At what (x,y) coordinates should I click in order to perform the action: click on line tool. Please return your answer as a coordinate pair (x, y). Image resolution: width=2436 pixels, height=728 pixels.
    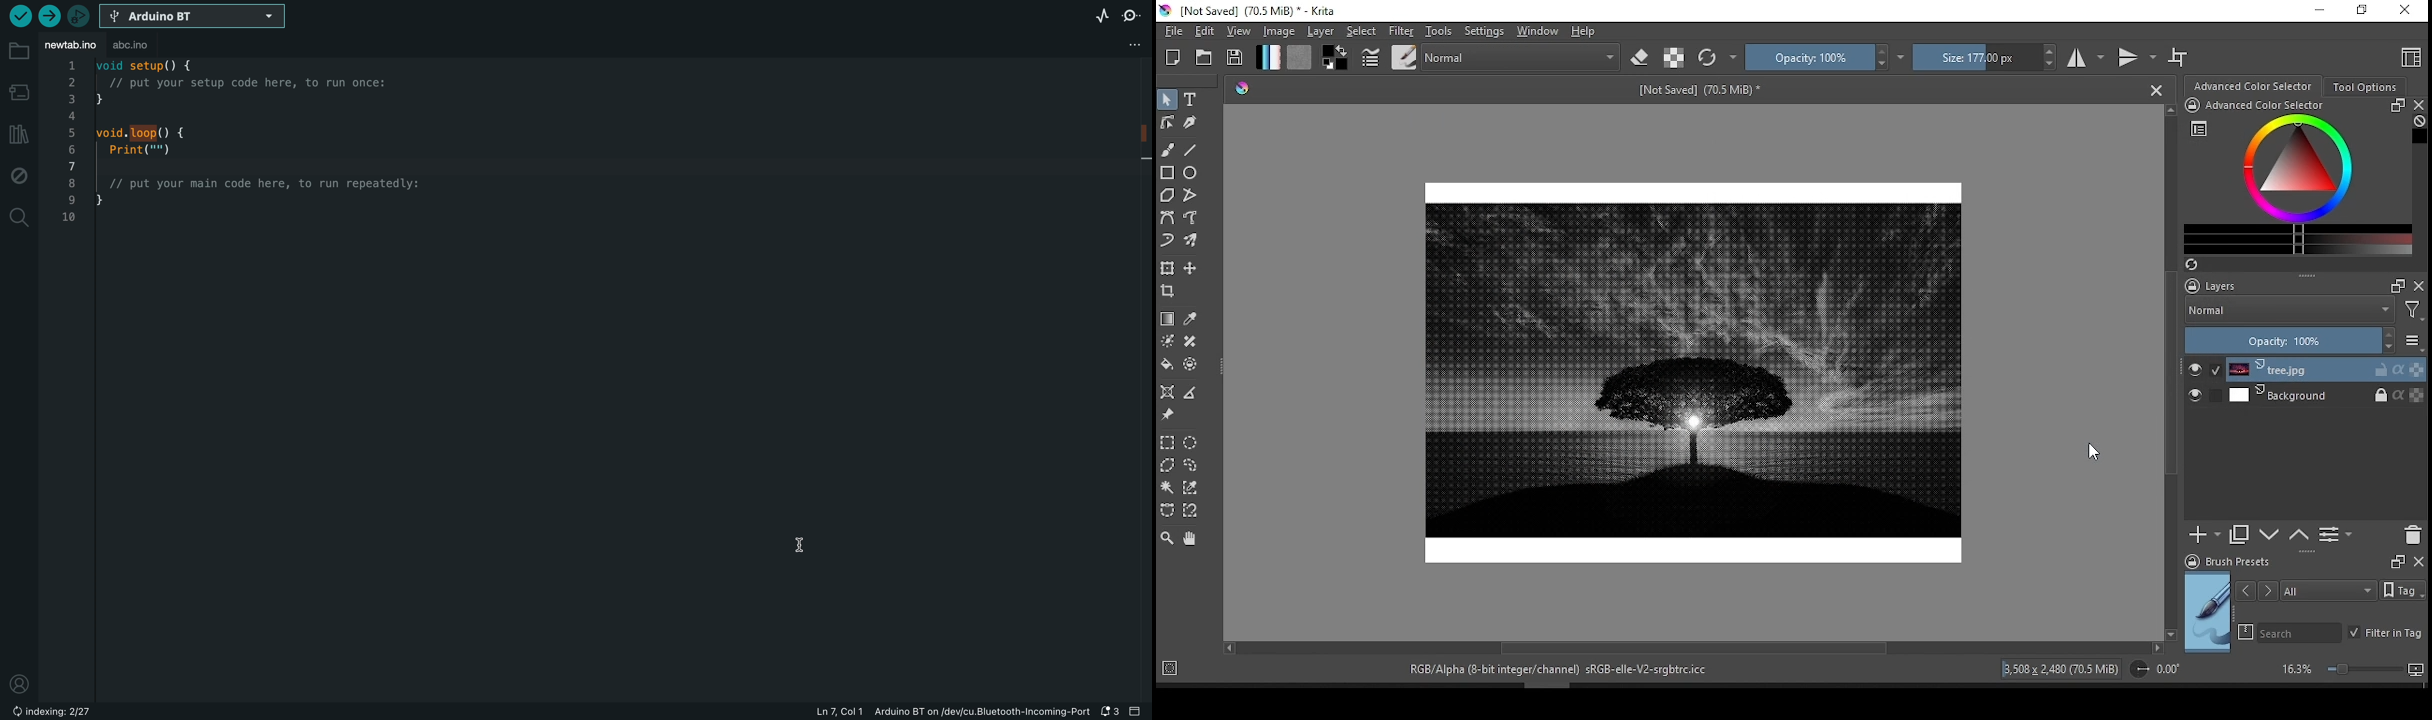
    Looking at the image, I should click on (1191, 149).